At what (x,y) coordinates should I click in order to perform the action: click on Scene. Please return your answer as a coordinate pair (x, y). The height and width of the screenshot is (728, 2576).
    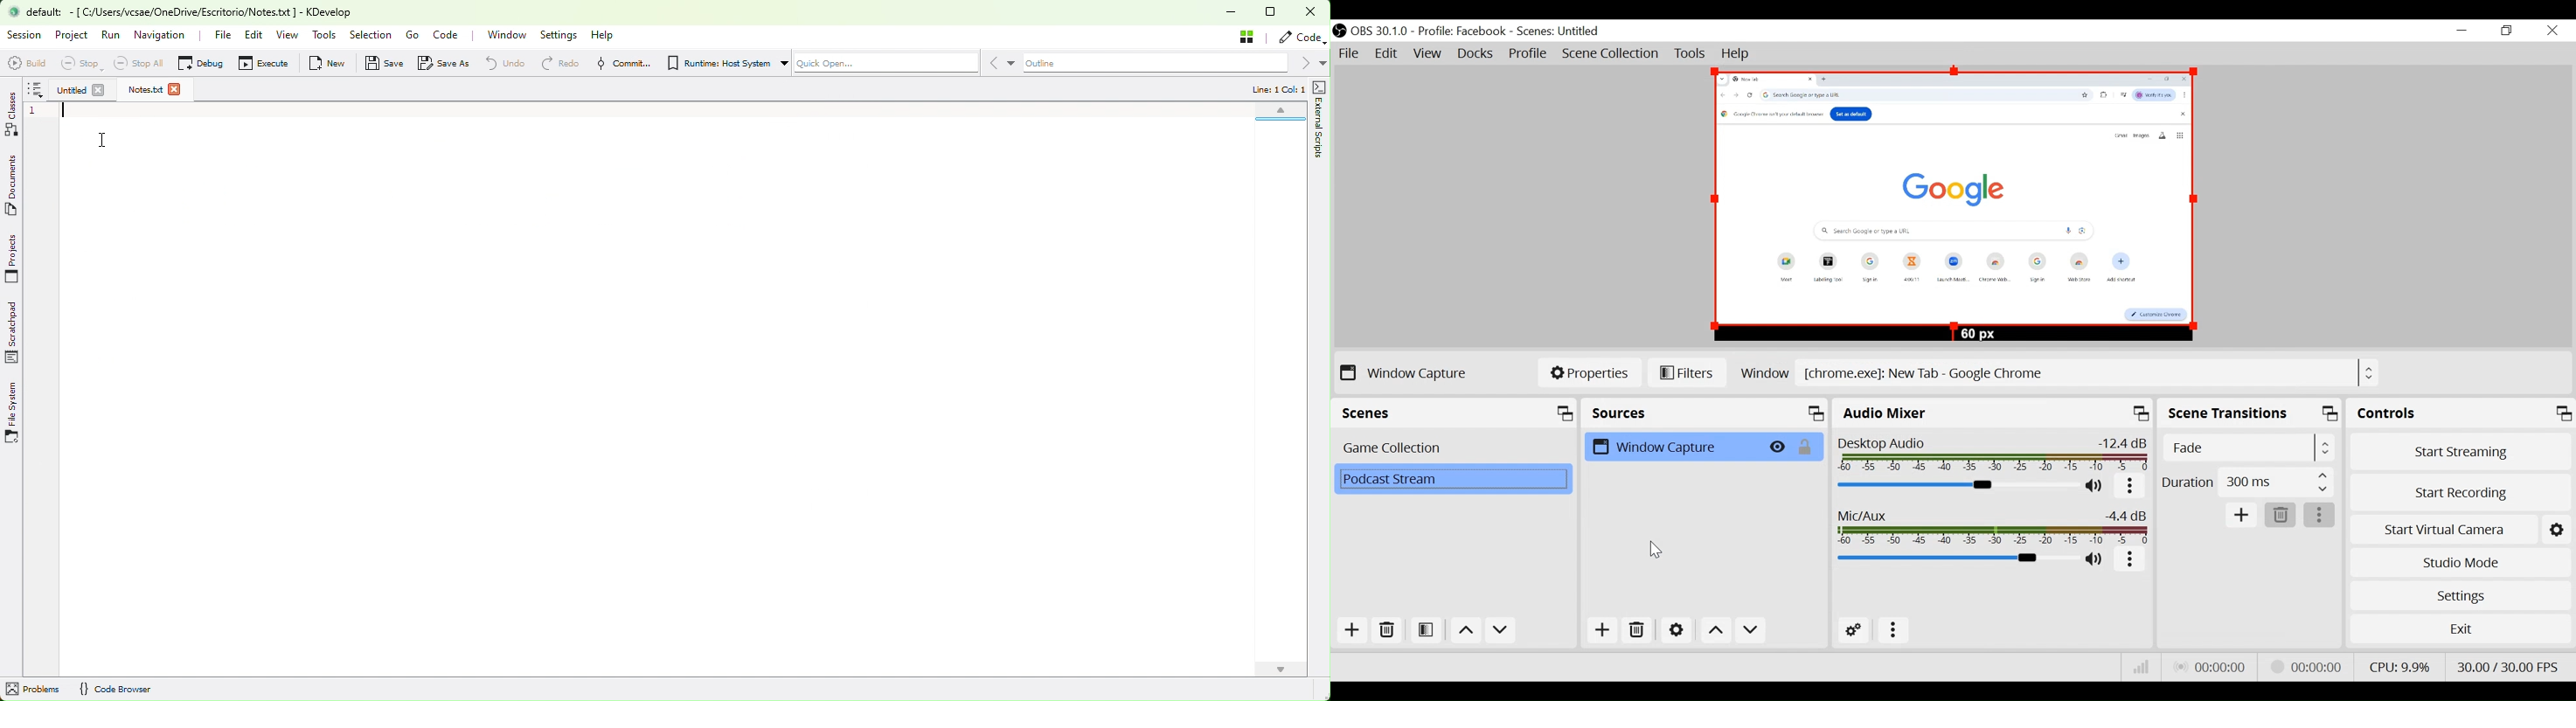
    Looking at the image, I should click on (1453, 449).